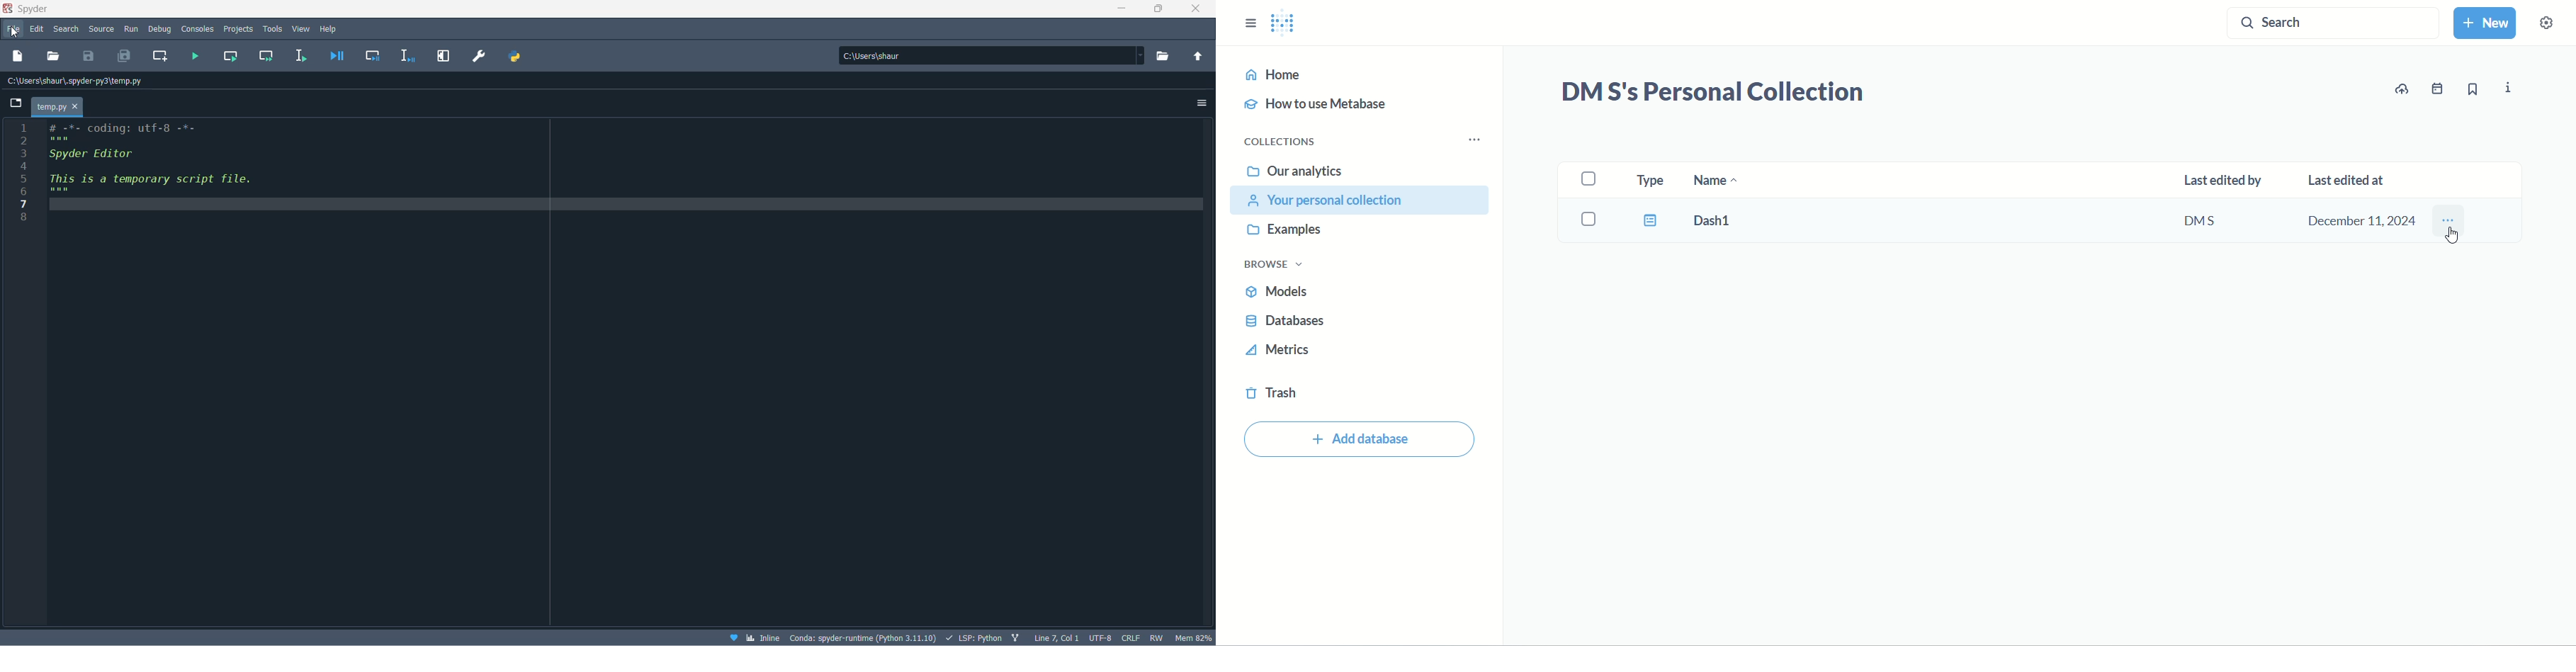 The height and width of the screenshot is (672, 2576). I want to click on maximize current pane, so click(444, 58).